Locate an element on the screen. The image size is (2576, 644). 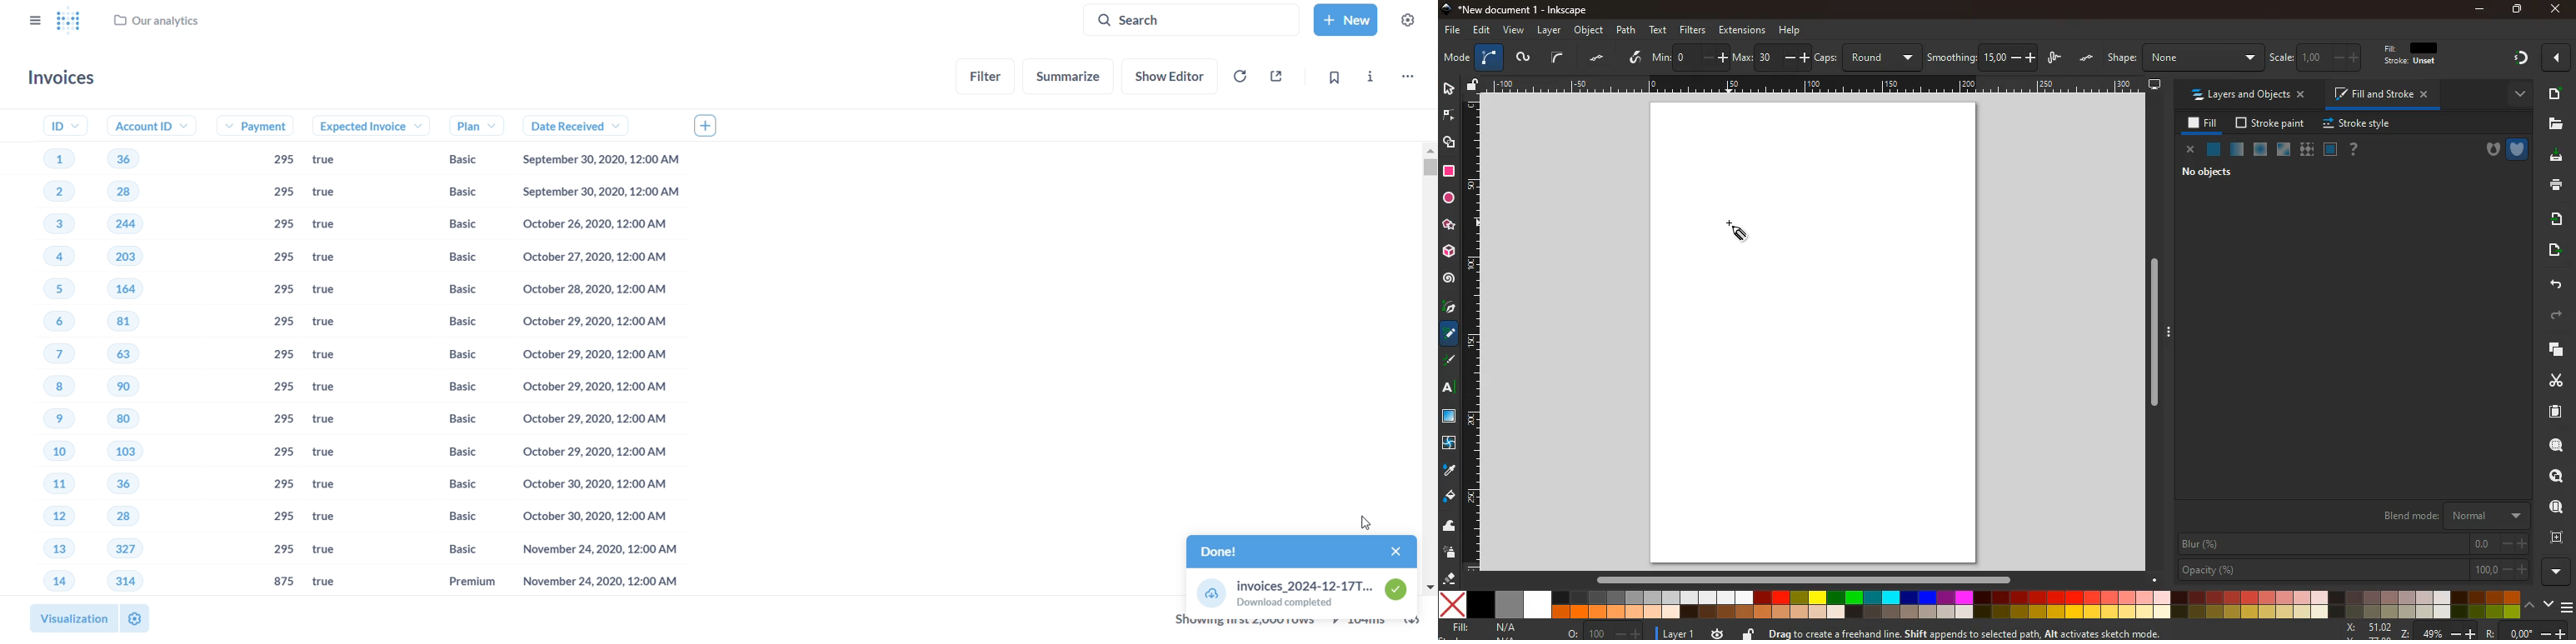
find is located at coordinates (2550, 477).